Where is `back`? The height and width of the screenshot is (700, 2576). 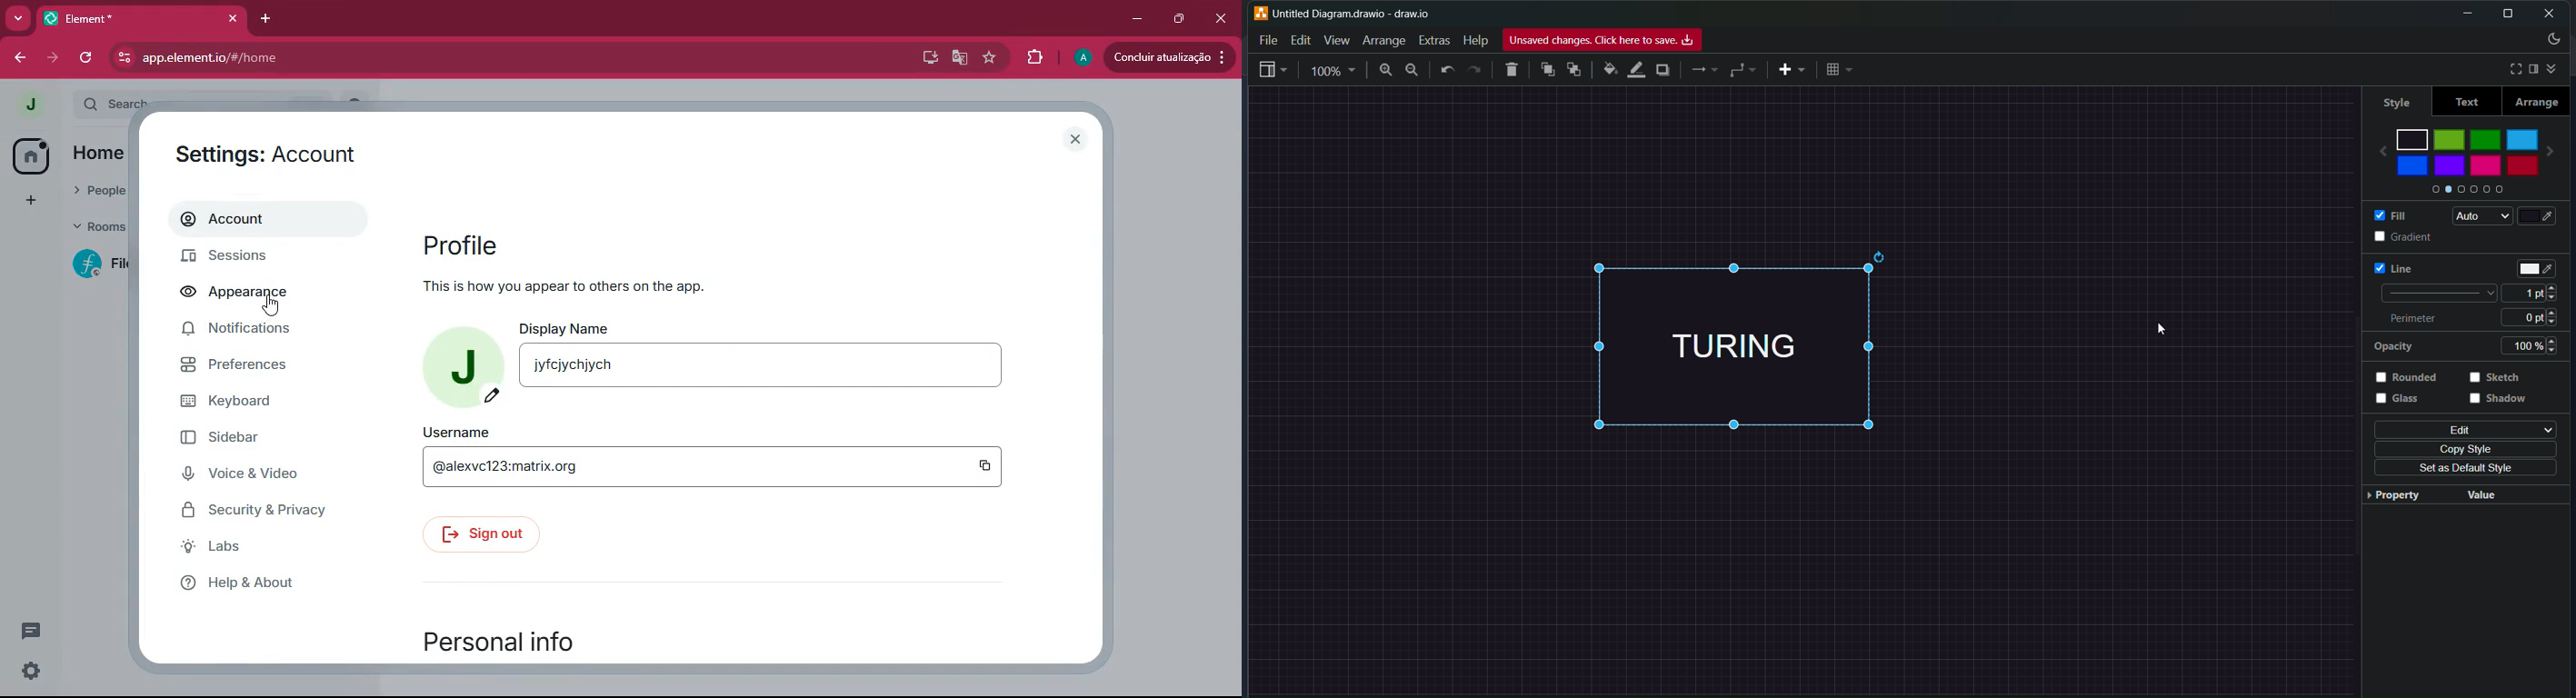 back is located at coordinates (19, 60).